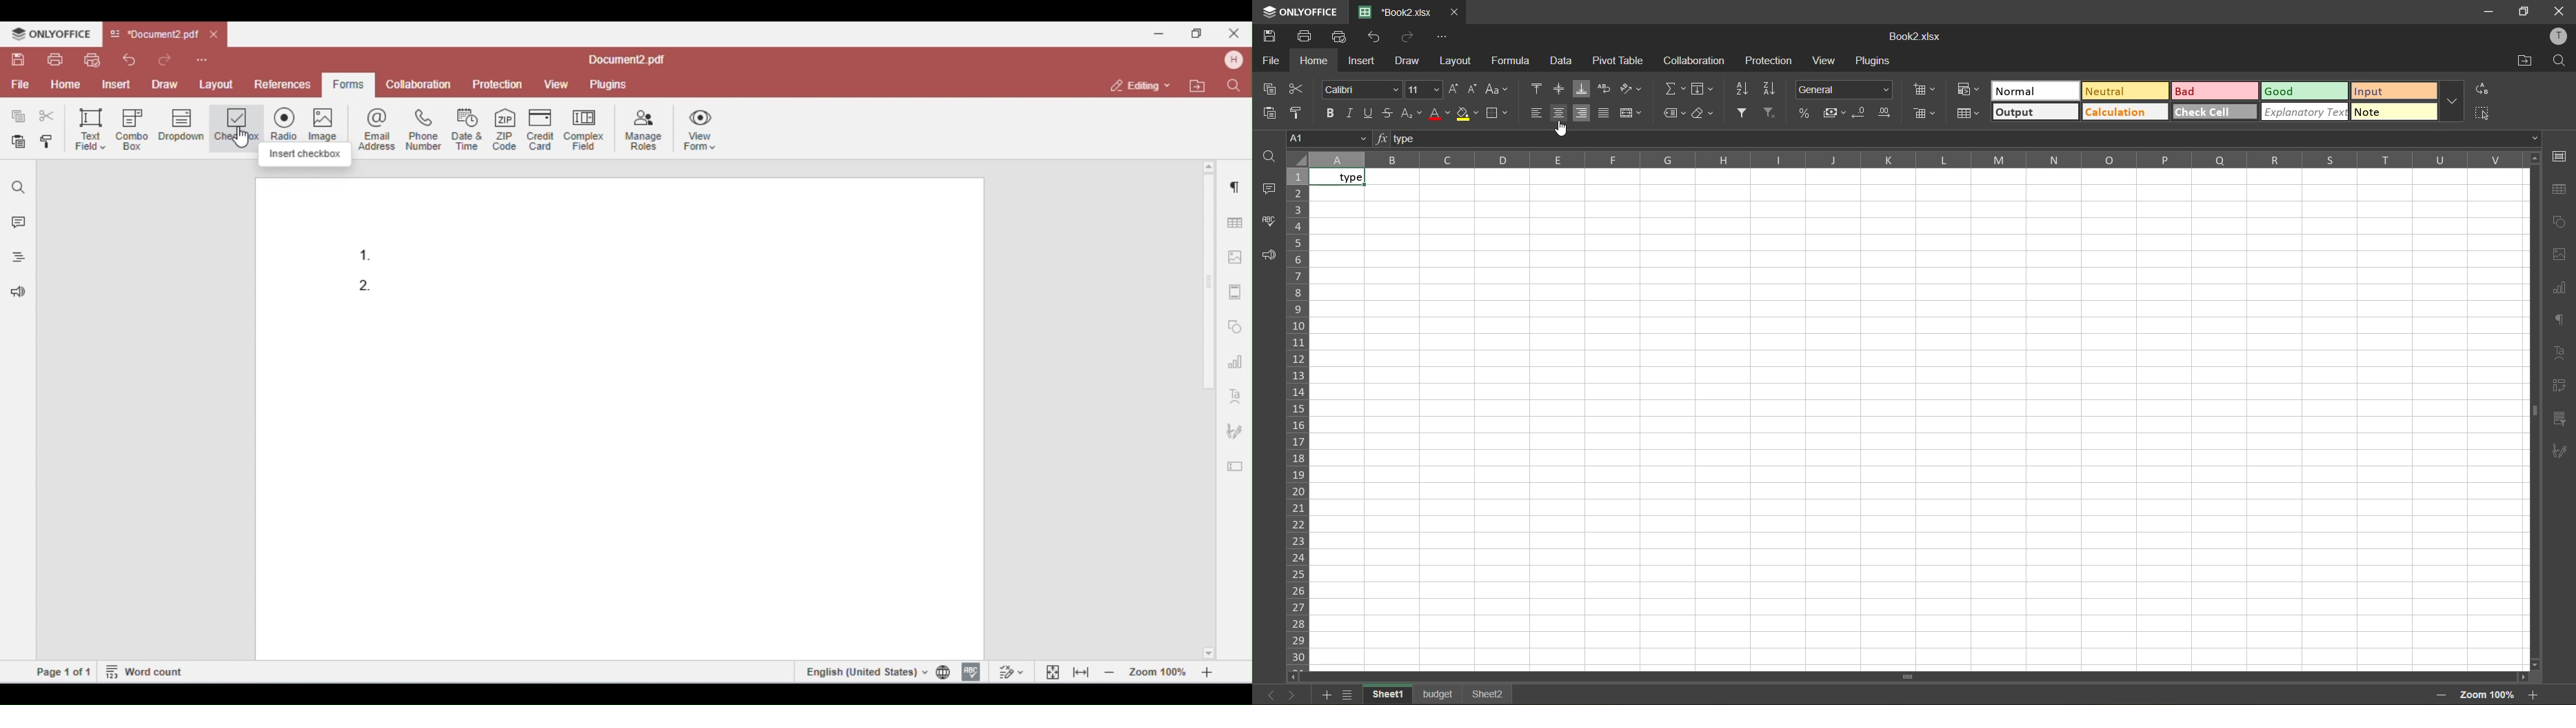 This screenshot has width=2576, height=728. I want to click on good, so click(2308, 92).